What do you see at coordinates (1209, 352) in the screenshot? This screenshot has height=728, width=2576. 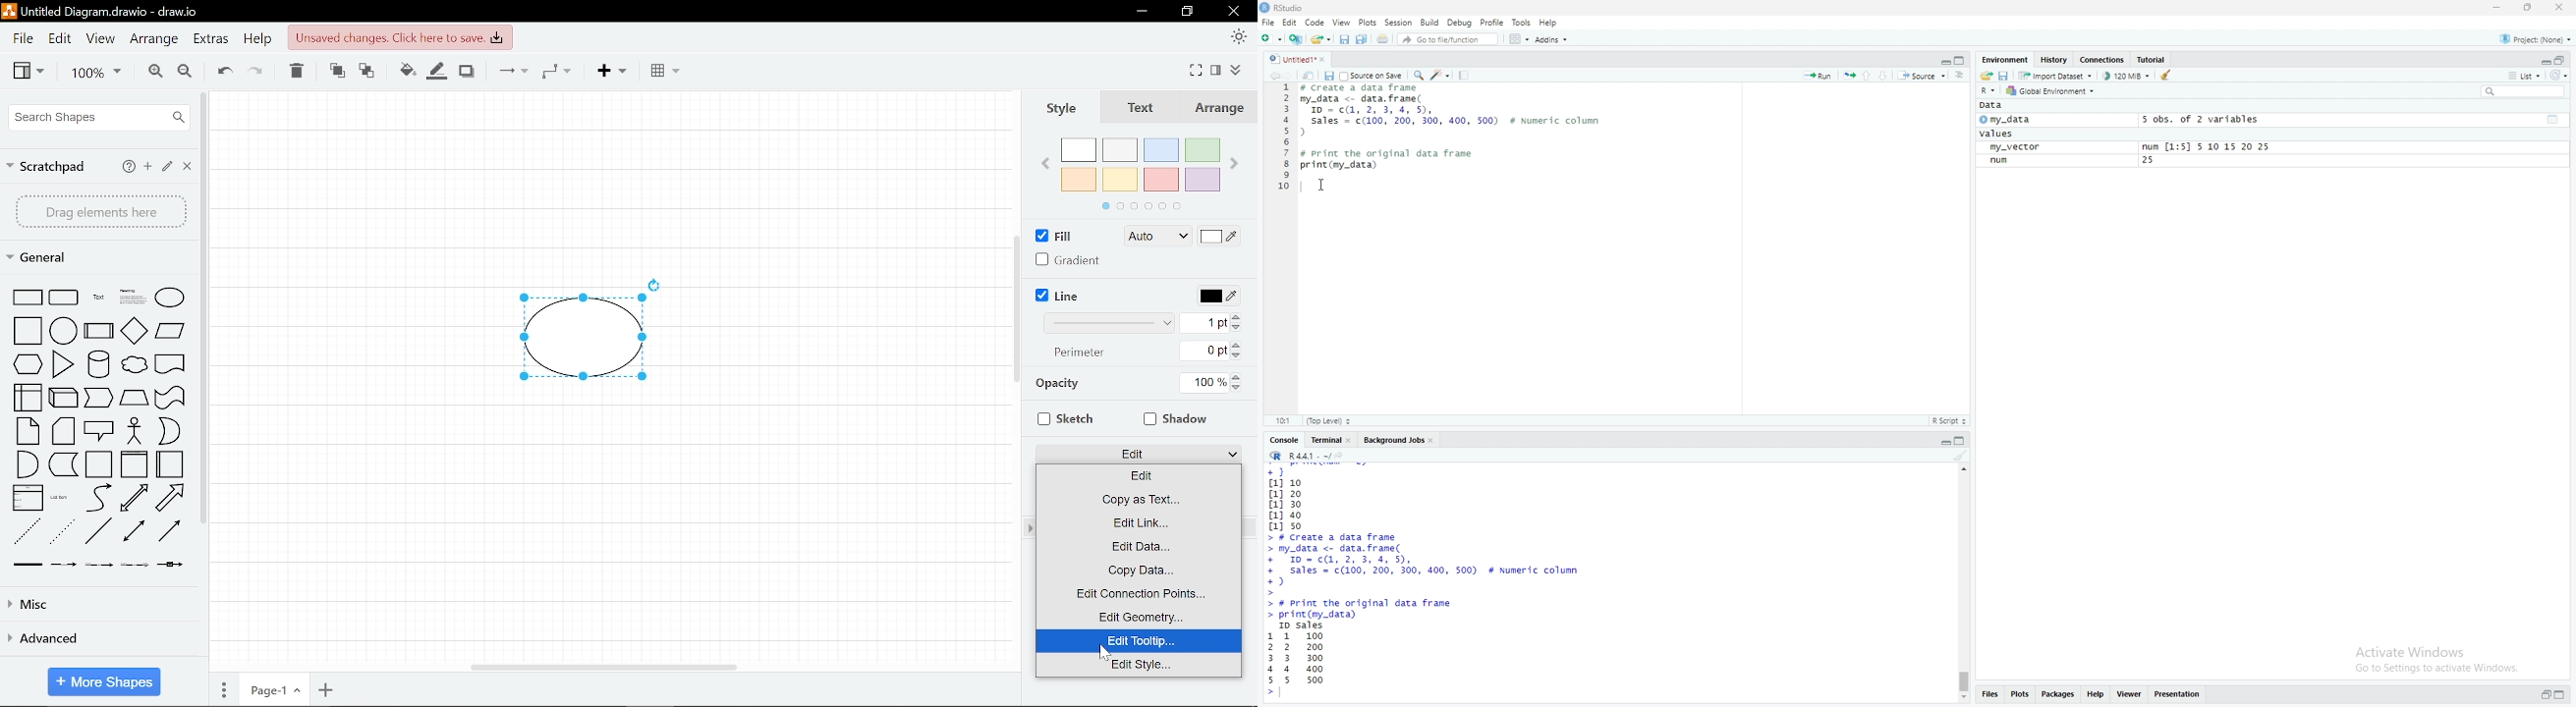 I see `Current perimeter` at bounding box center [1209, 352].